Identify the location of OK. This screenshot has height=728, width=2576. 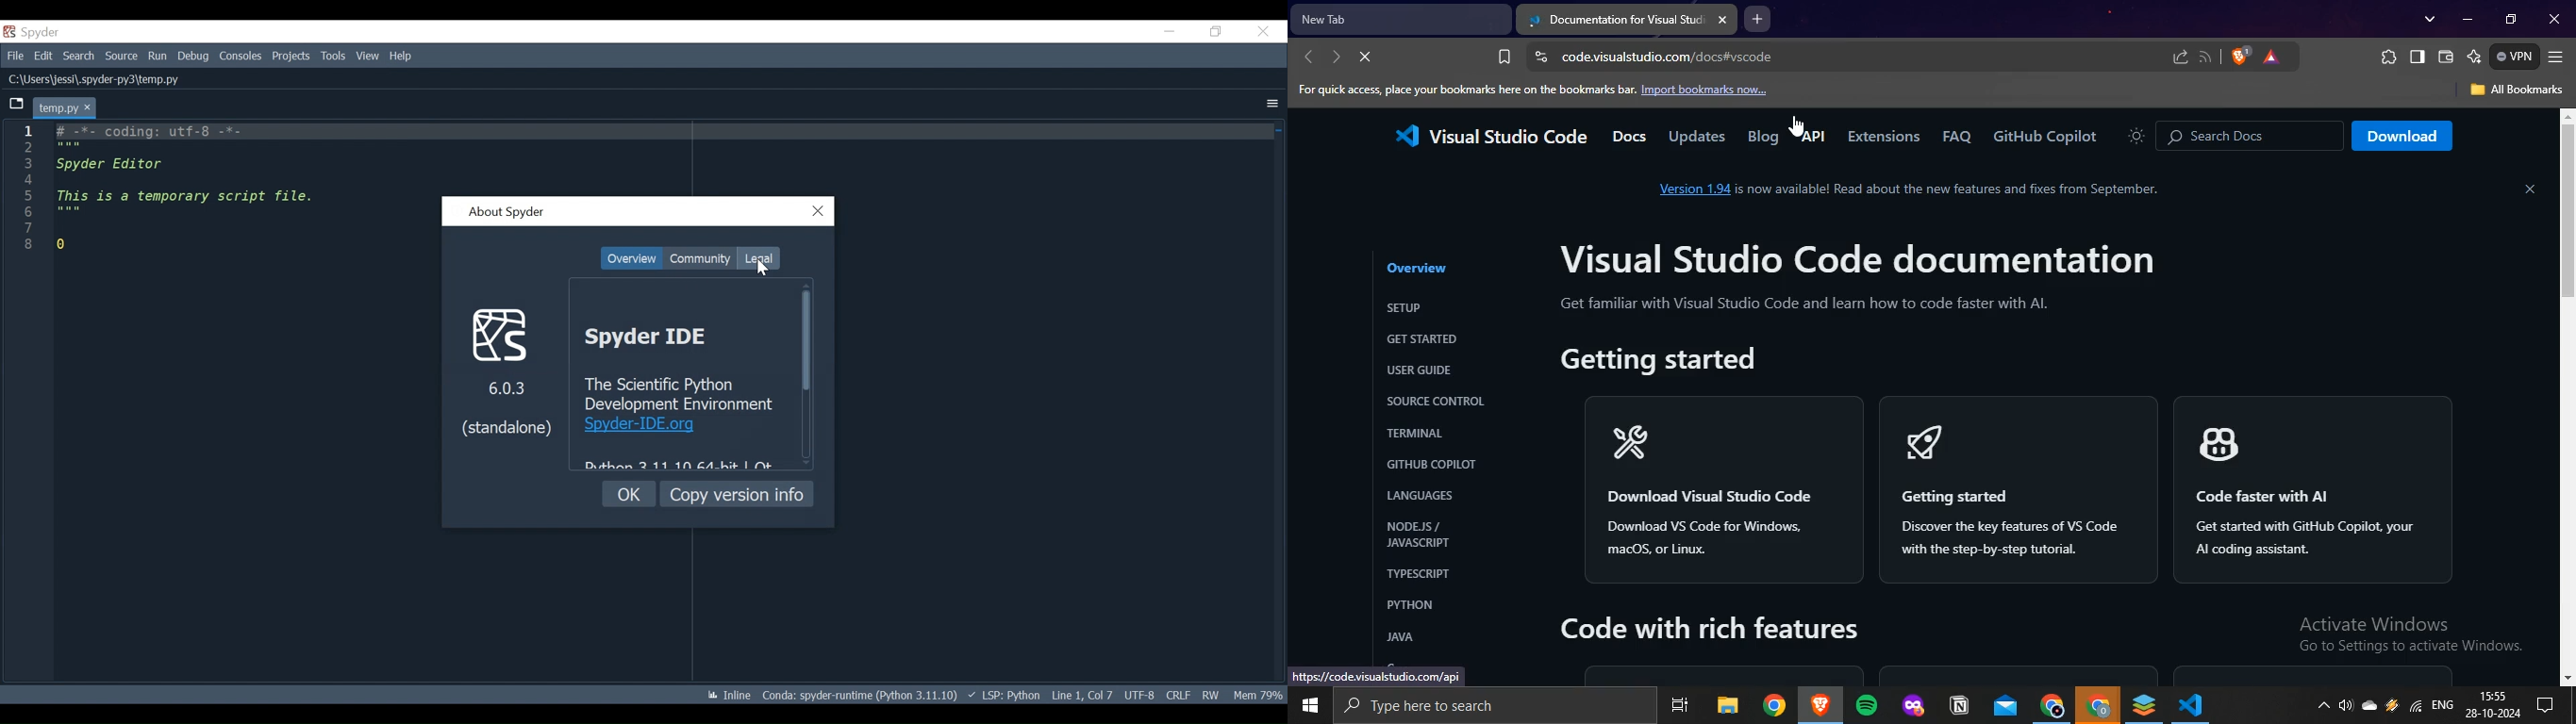
(630, 494).